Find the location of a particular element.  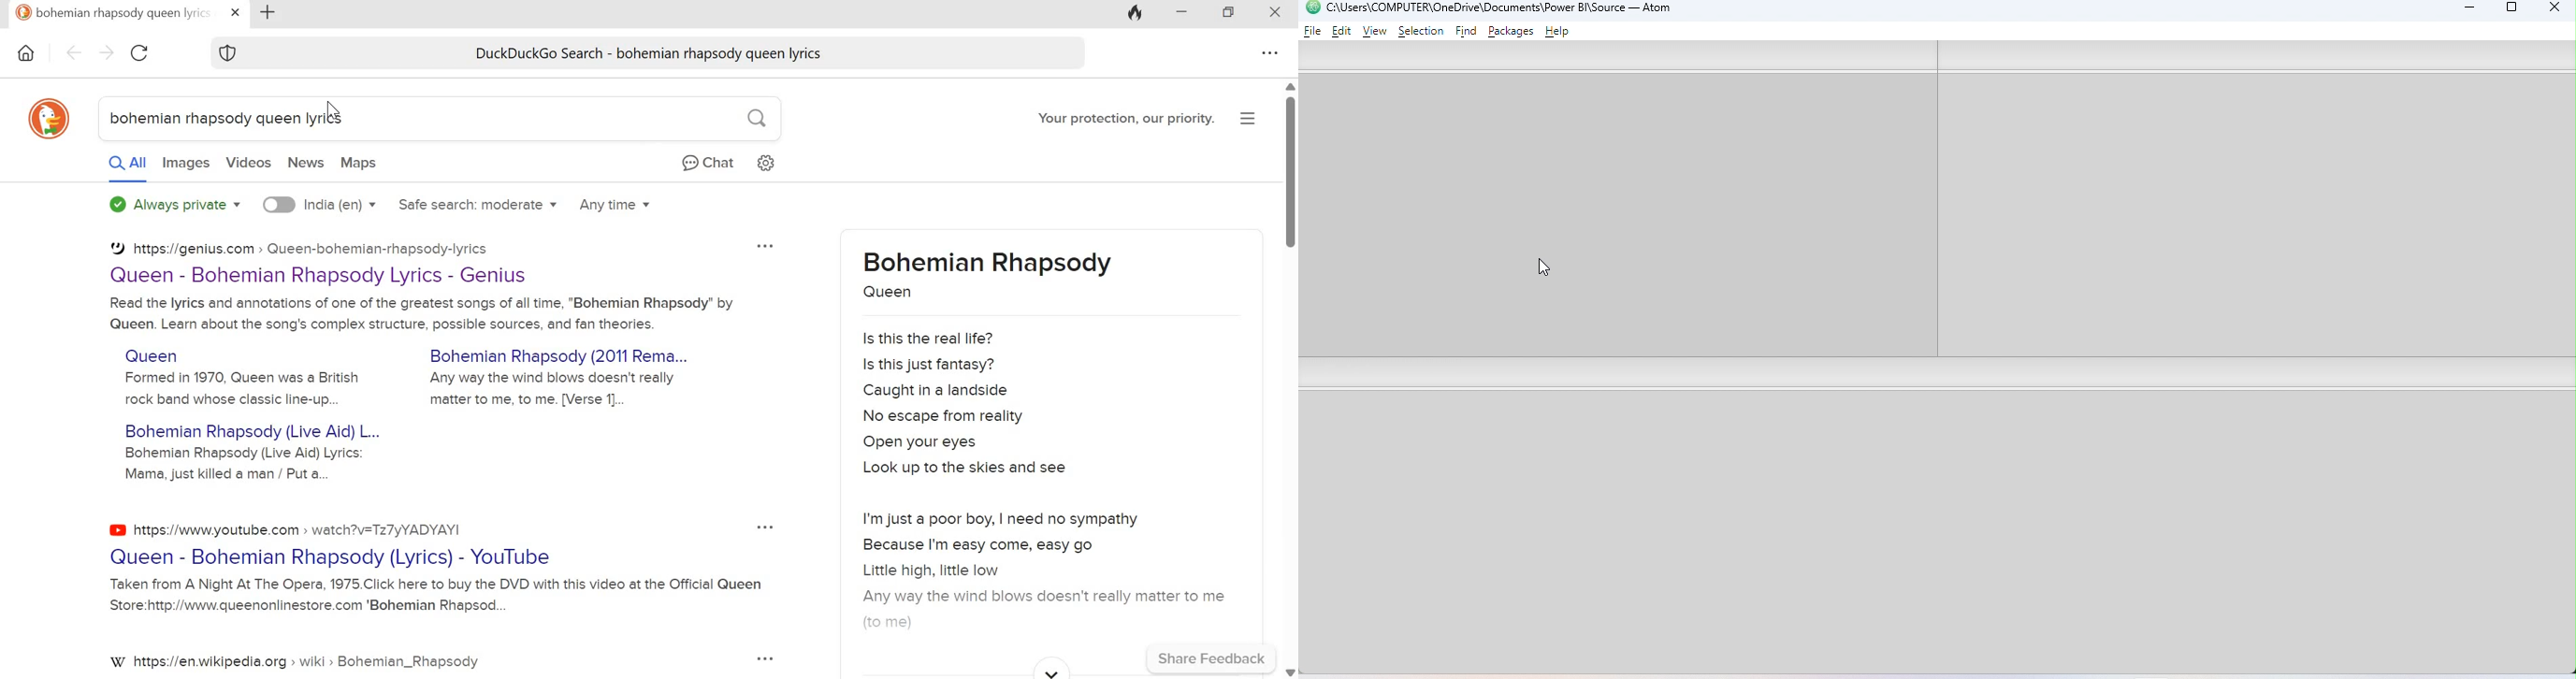

options is located at coordinates (767, 247).